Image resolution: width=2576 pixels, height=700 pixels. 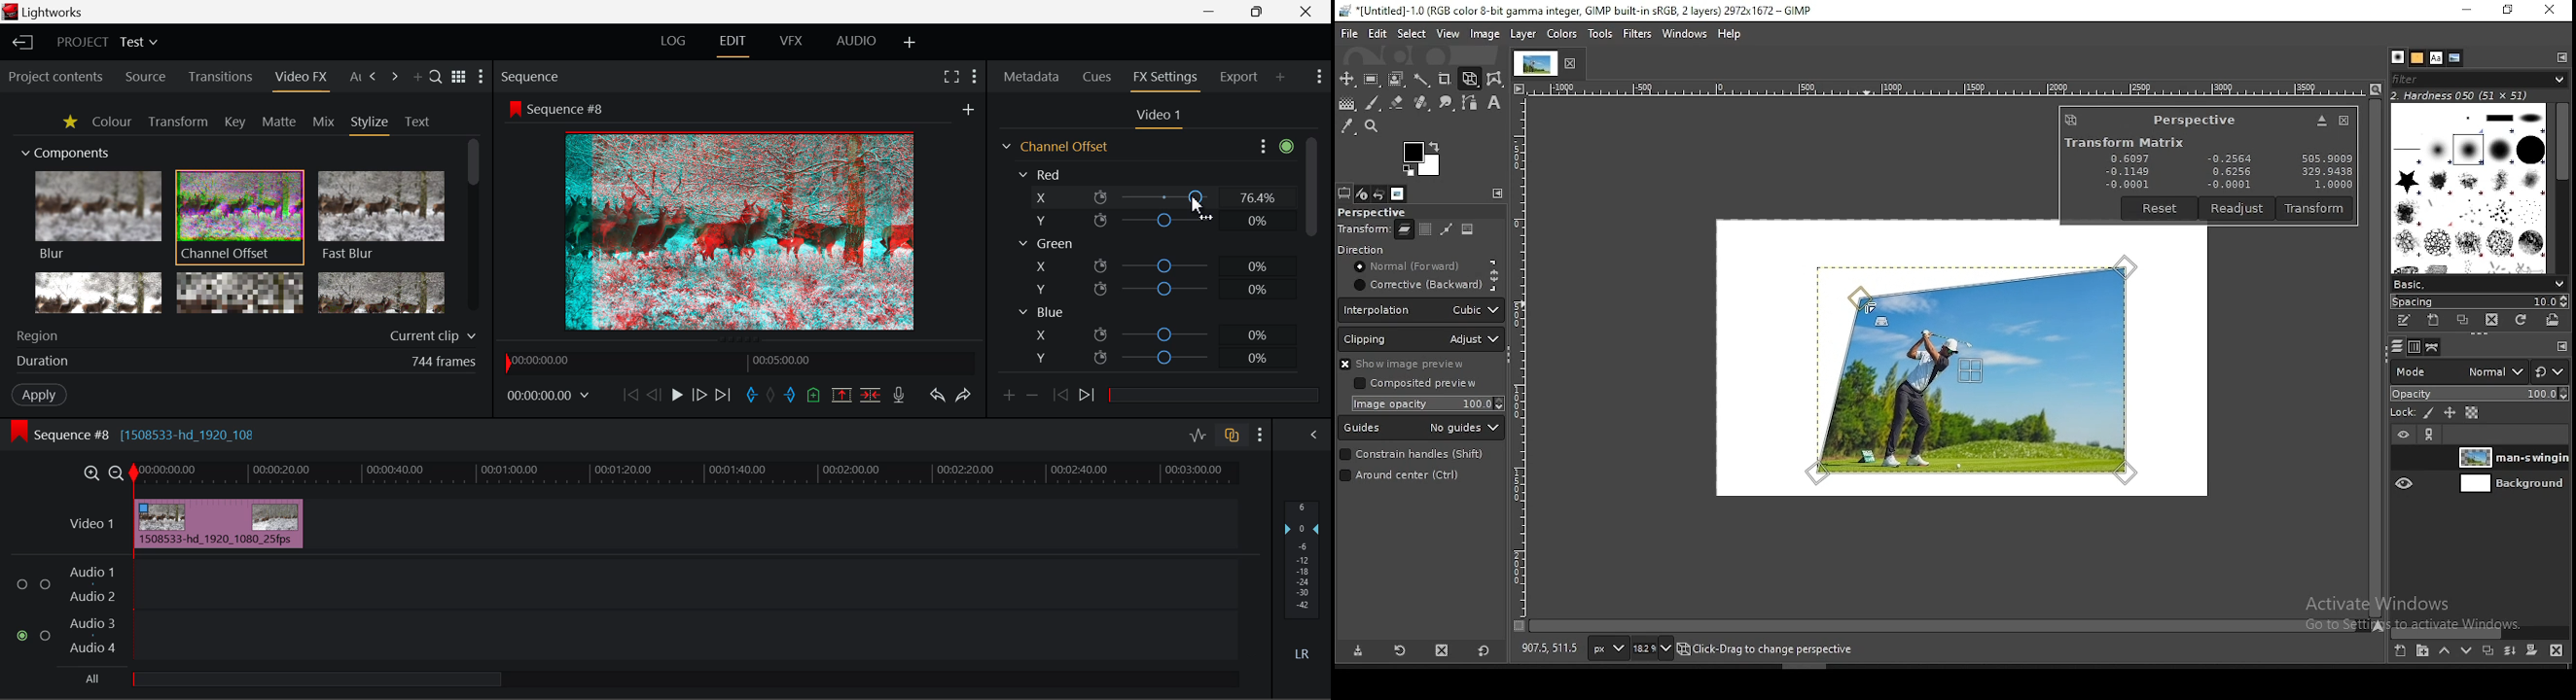 What do you see at coordinates (752, 396) in the screenshot?
I see `Mark In` at bounding box center [752, 396].